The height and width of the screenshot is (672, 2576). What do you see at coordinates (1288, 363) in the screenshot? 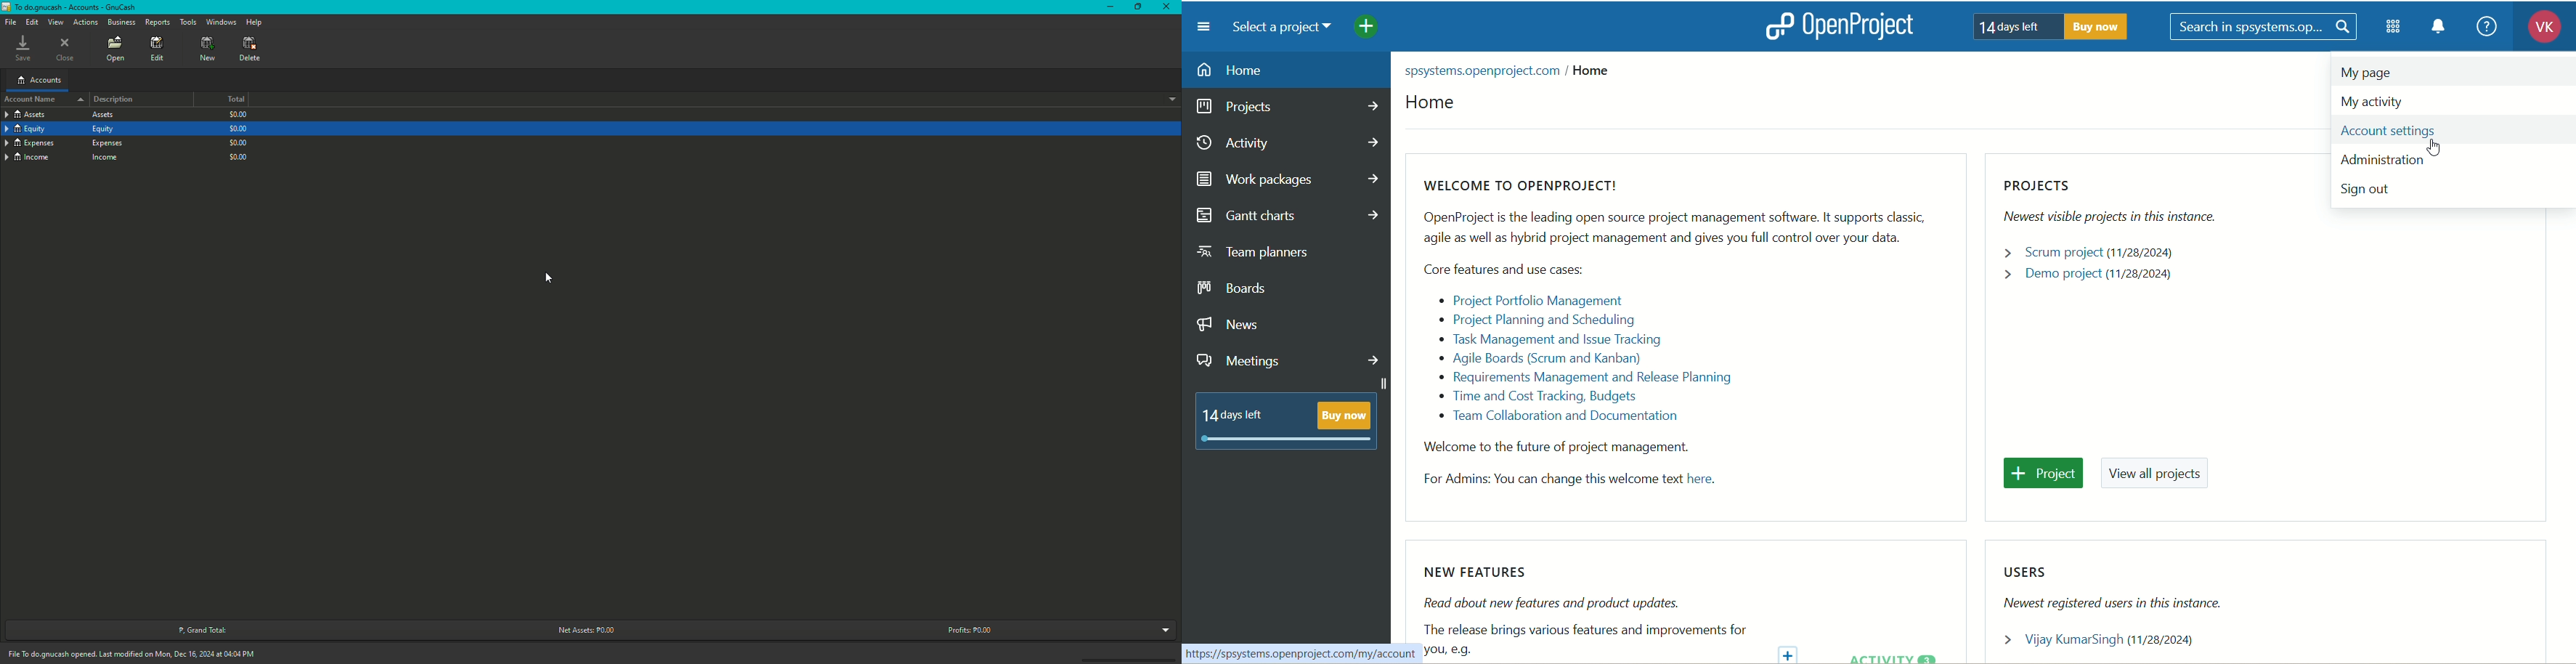
I see `meetings` at bounding box center [1288, 363].